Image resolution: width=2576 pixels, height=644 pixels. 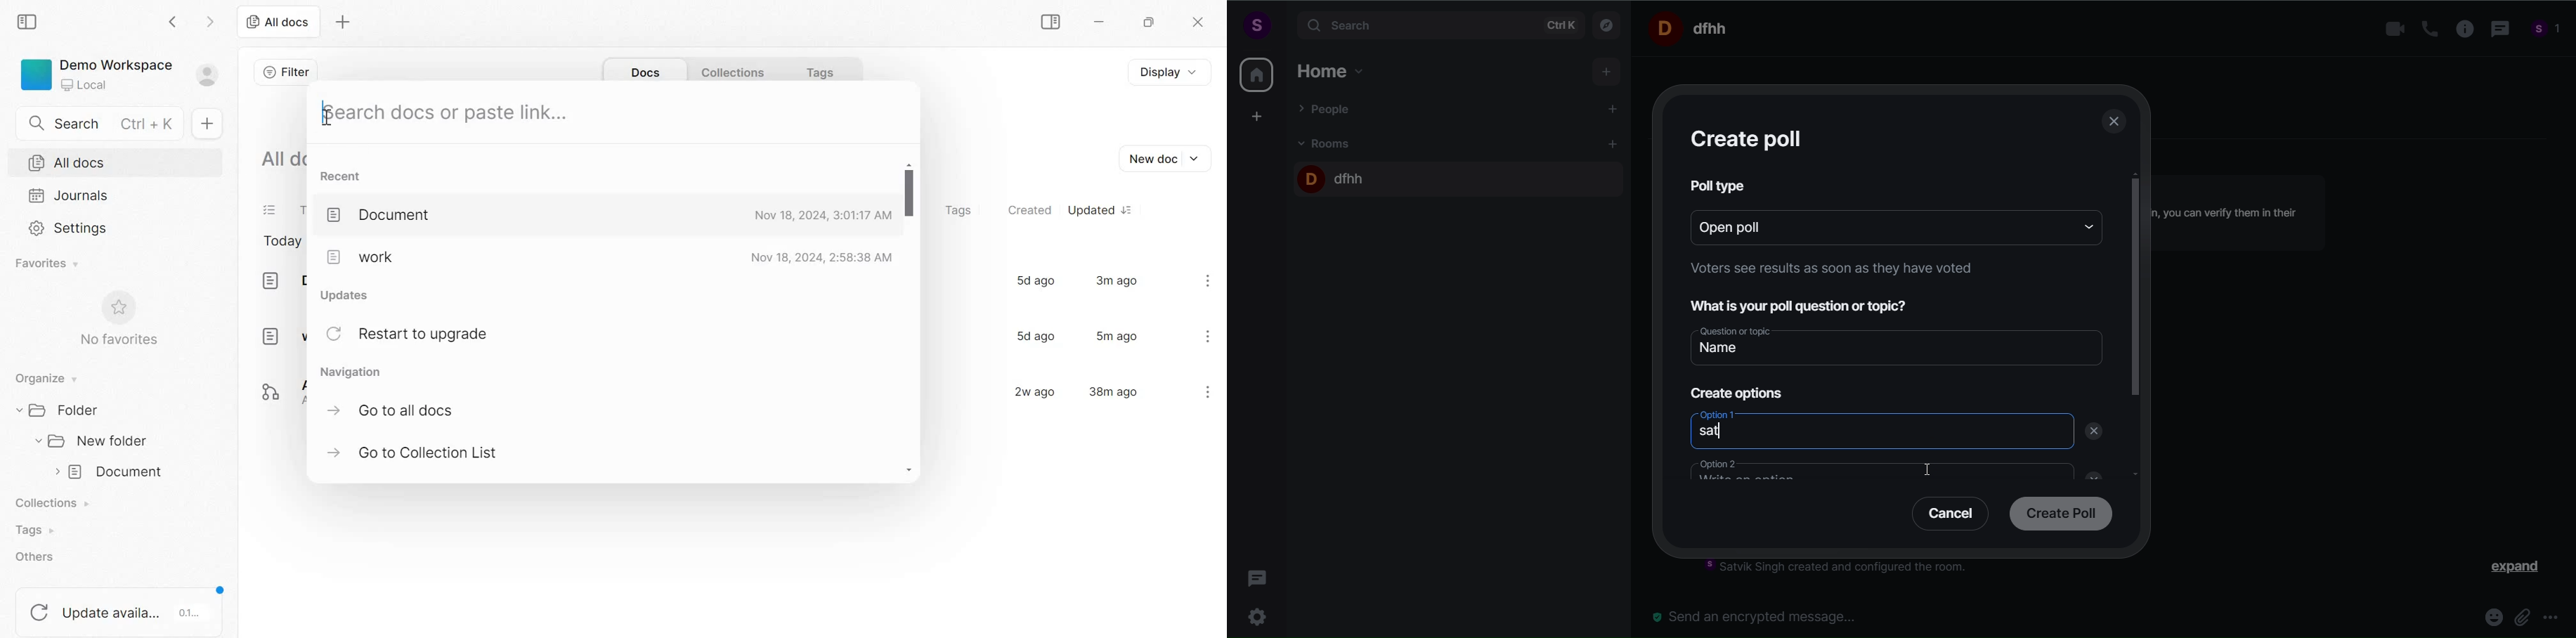 I want to click on instruction, so click(x=1846, y=569).